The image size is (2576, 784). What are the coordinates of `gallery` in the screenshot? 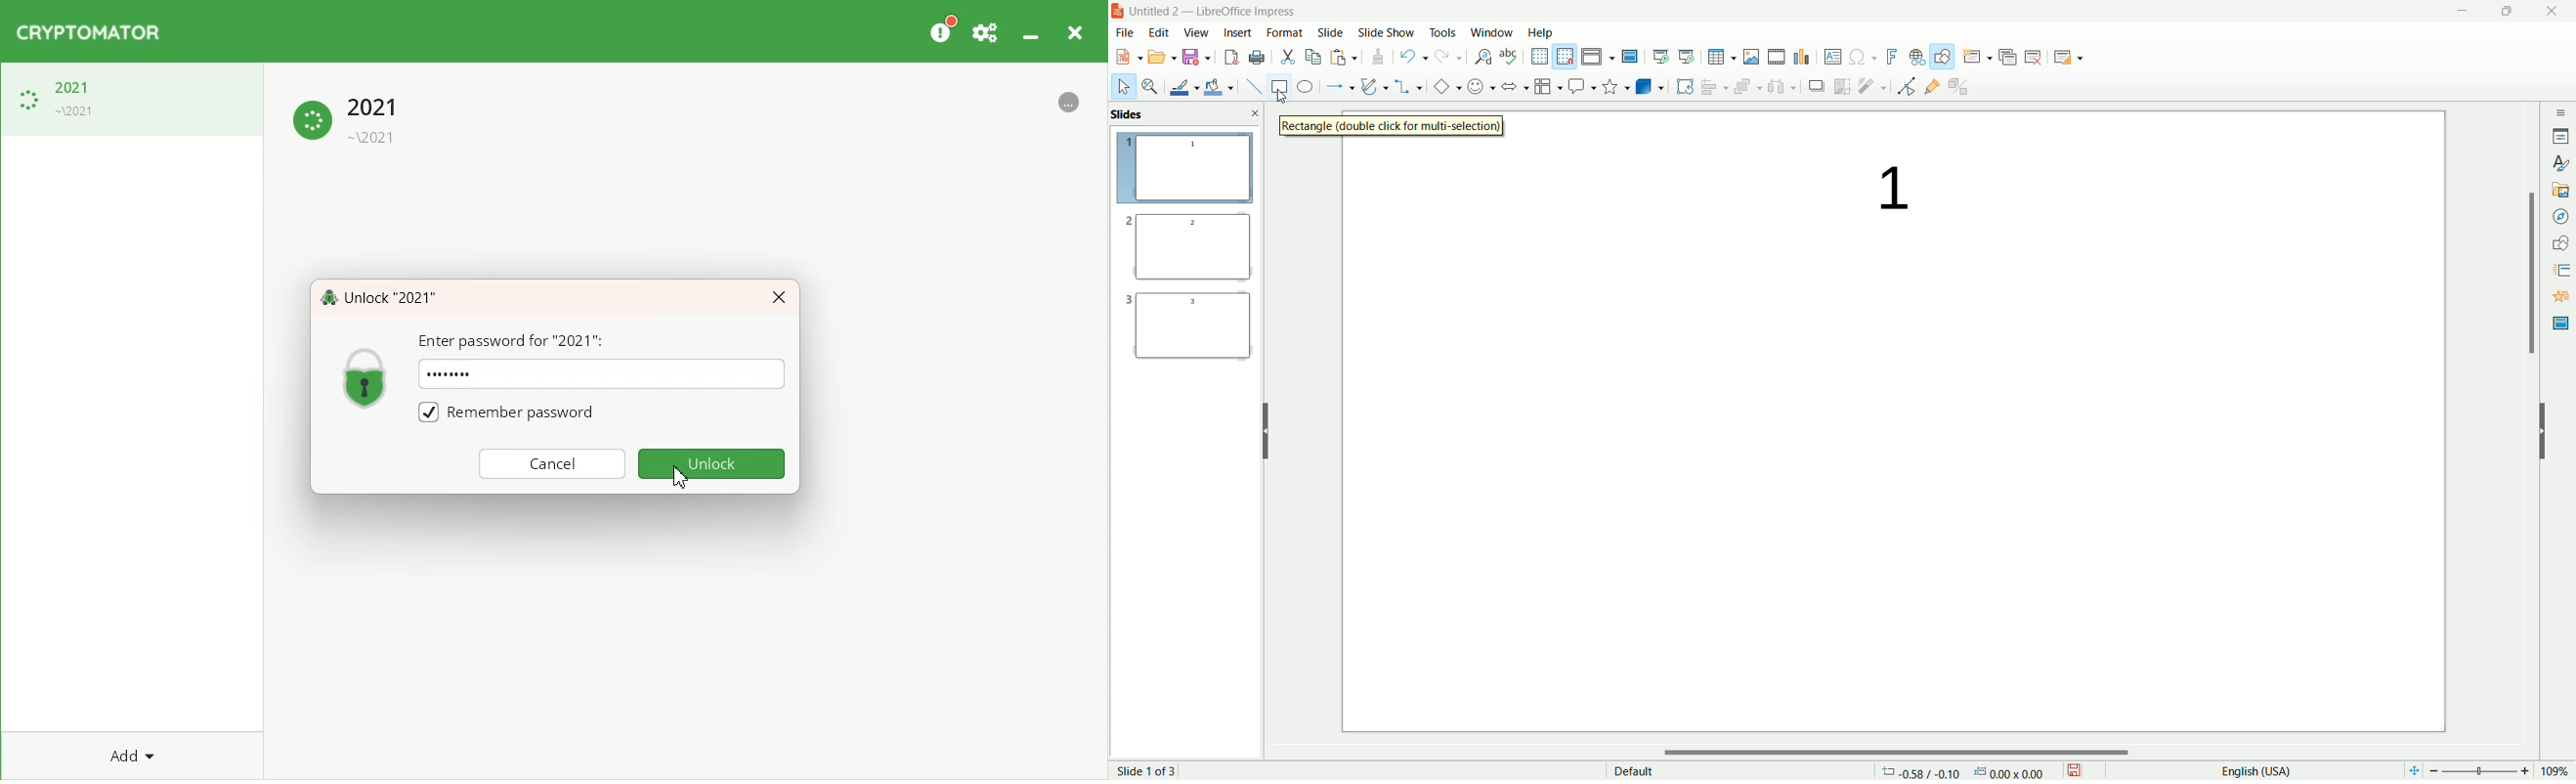 It's located at (2561, 190).